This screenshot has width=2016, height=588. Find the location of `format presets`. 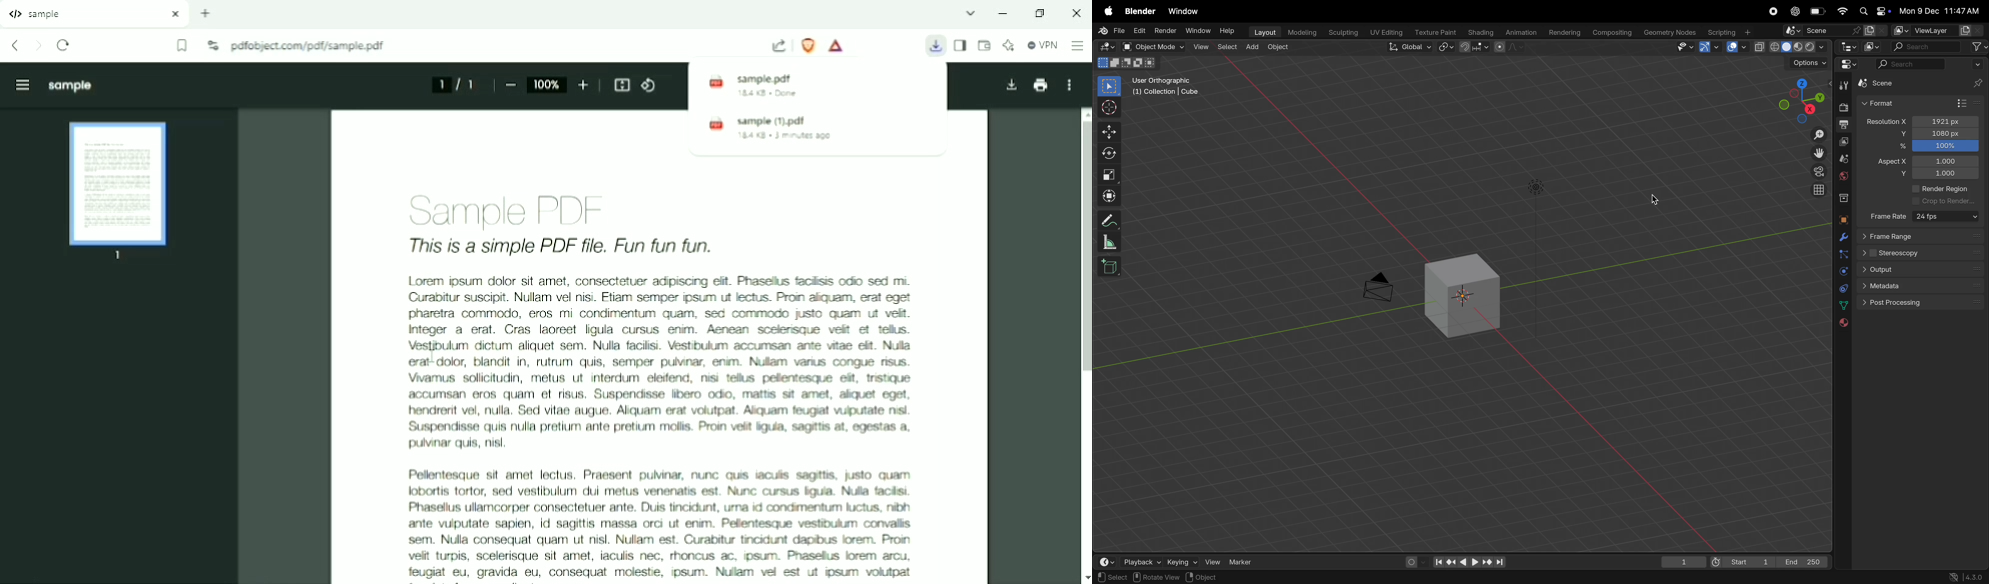

format presets is located at coordinates (1968, 103).